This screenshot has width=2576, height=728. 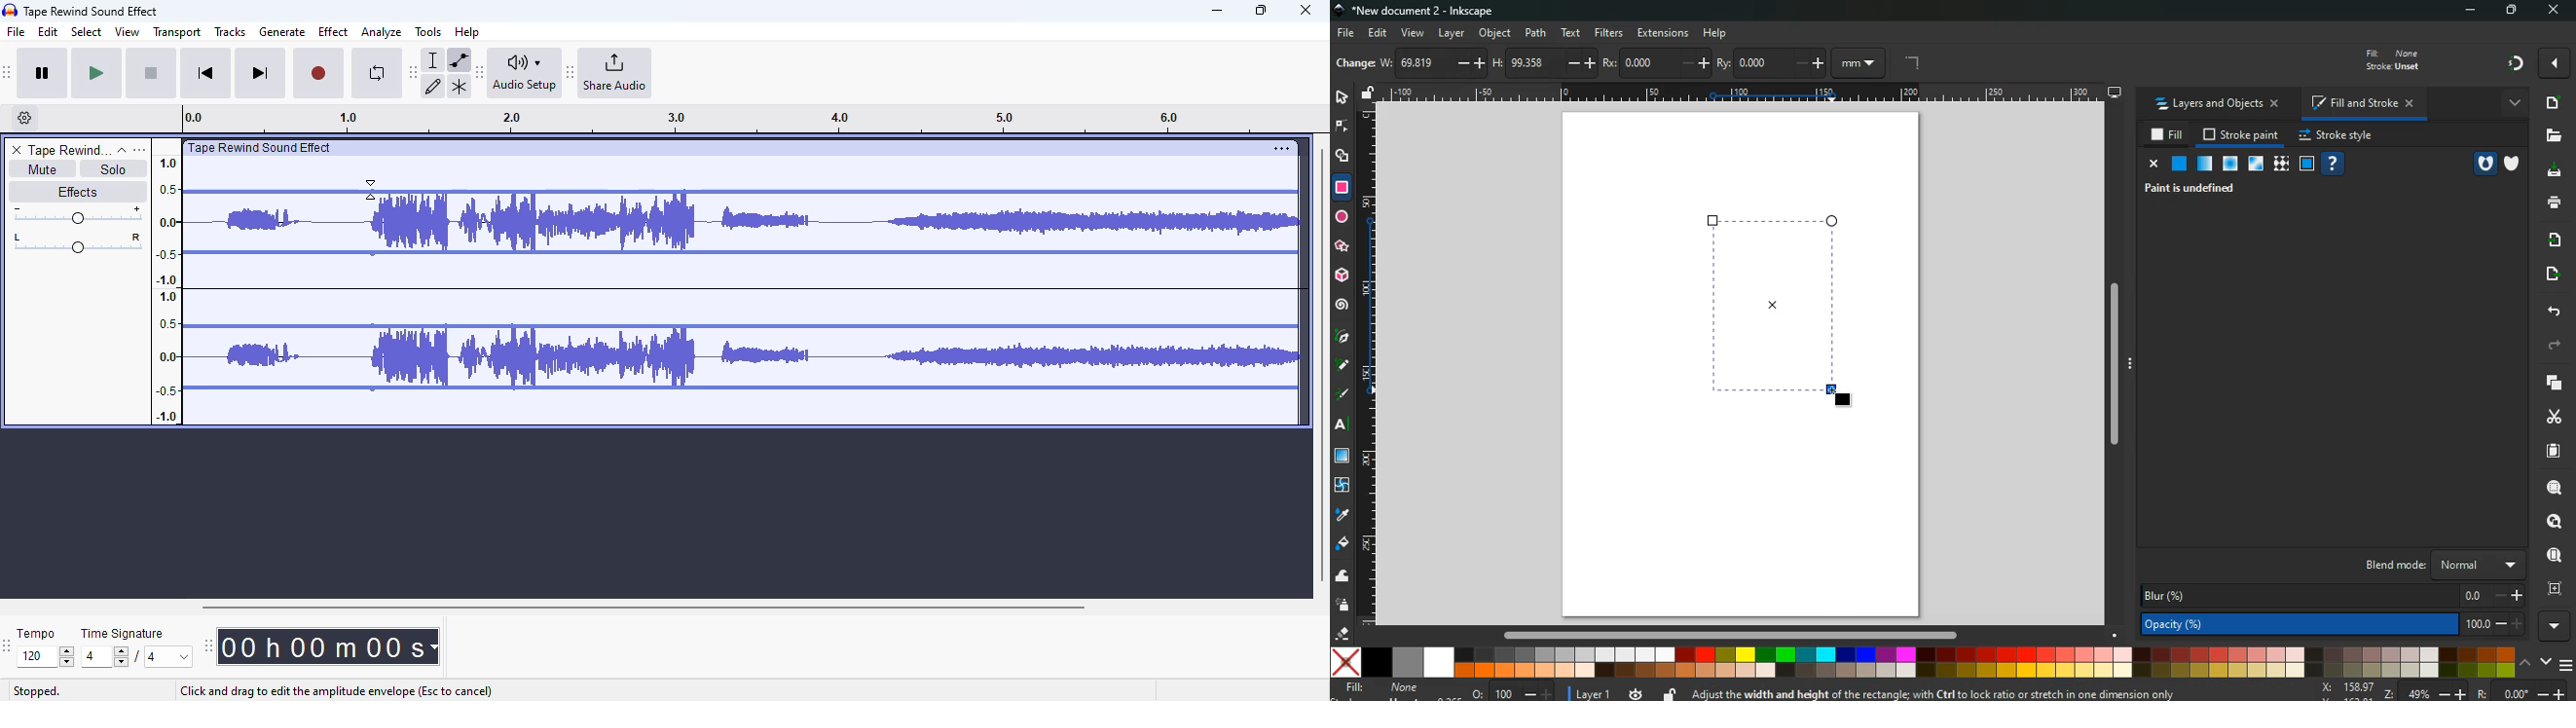 What do you see at coordinates (2512, 12) in the screenshot?
I see `maximize` at bounding box center [2512, 12].